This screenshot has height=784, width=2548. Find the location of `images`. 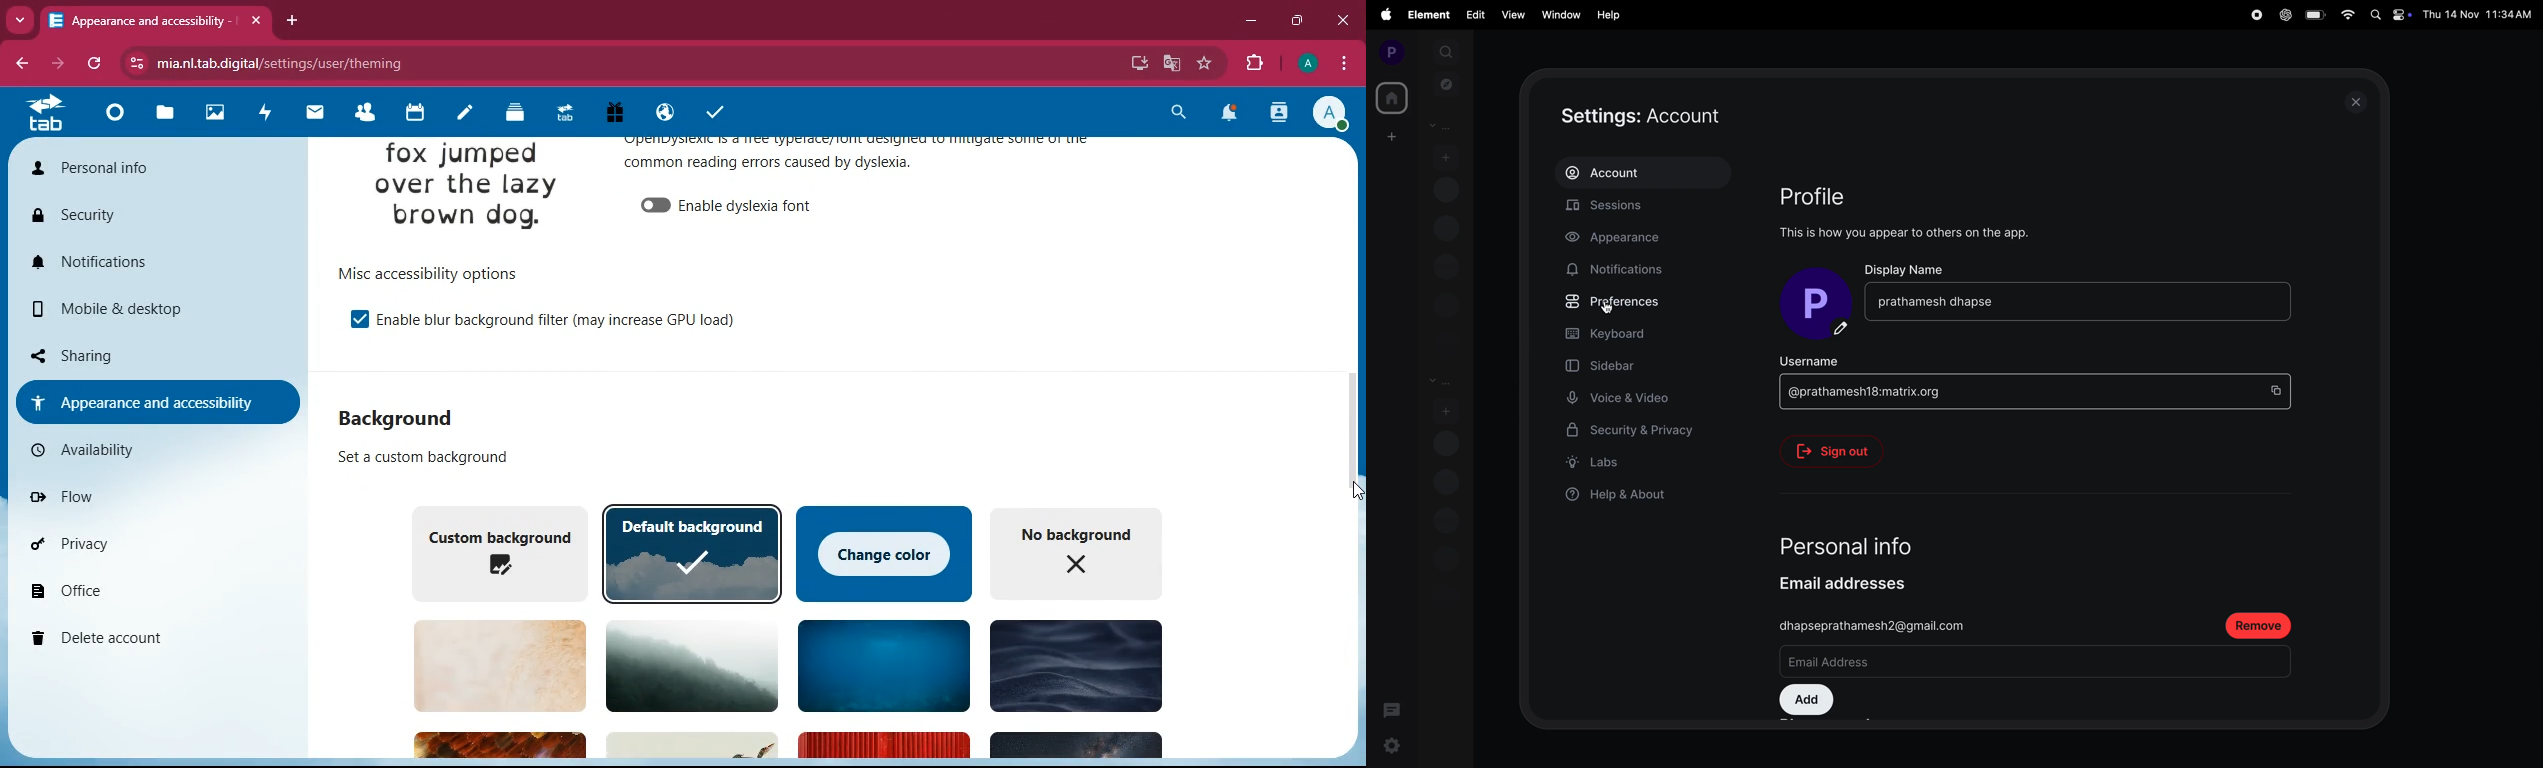

images is located at coordinates (218, 114).